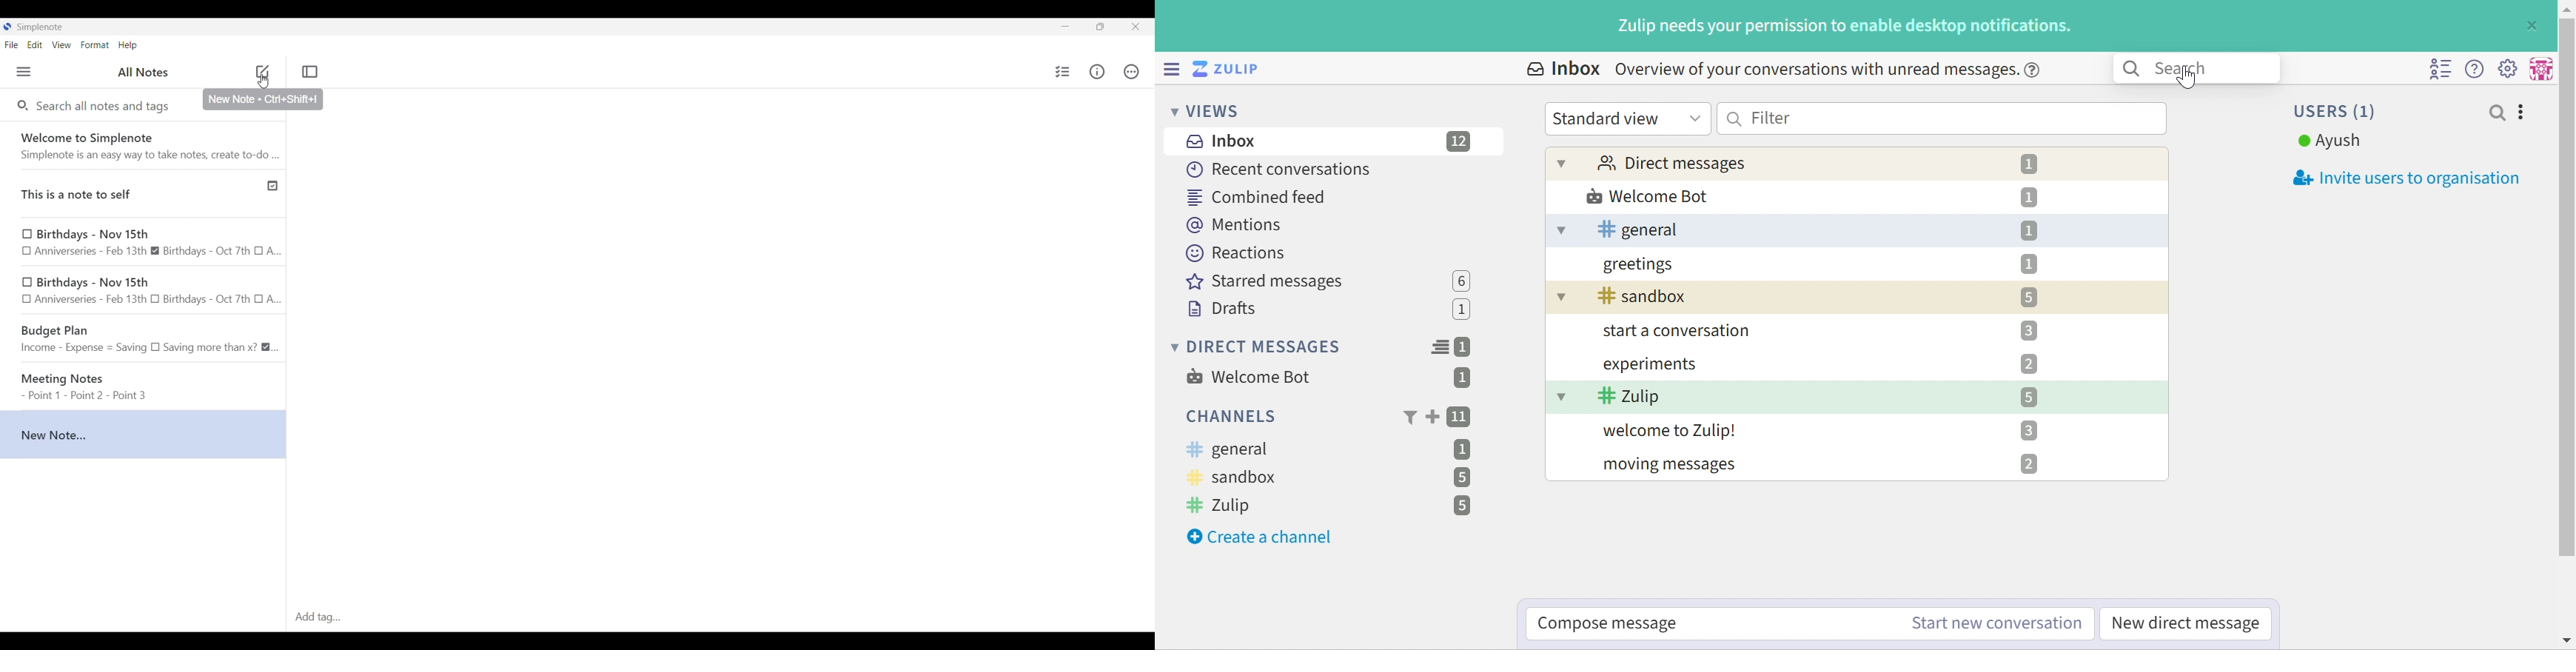  What do you see at coordinates (2534, 24) in the screenshot?
I see `Close` at bounding box center [2534, 24].